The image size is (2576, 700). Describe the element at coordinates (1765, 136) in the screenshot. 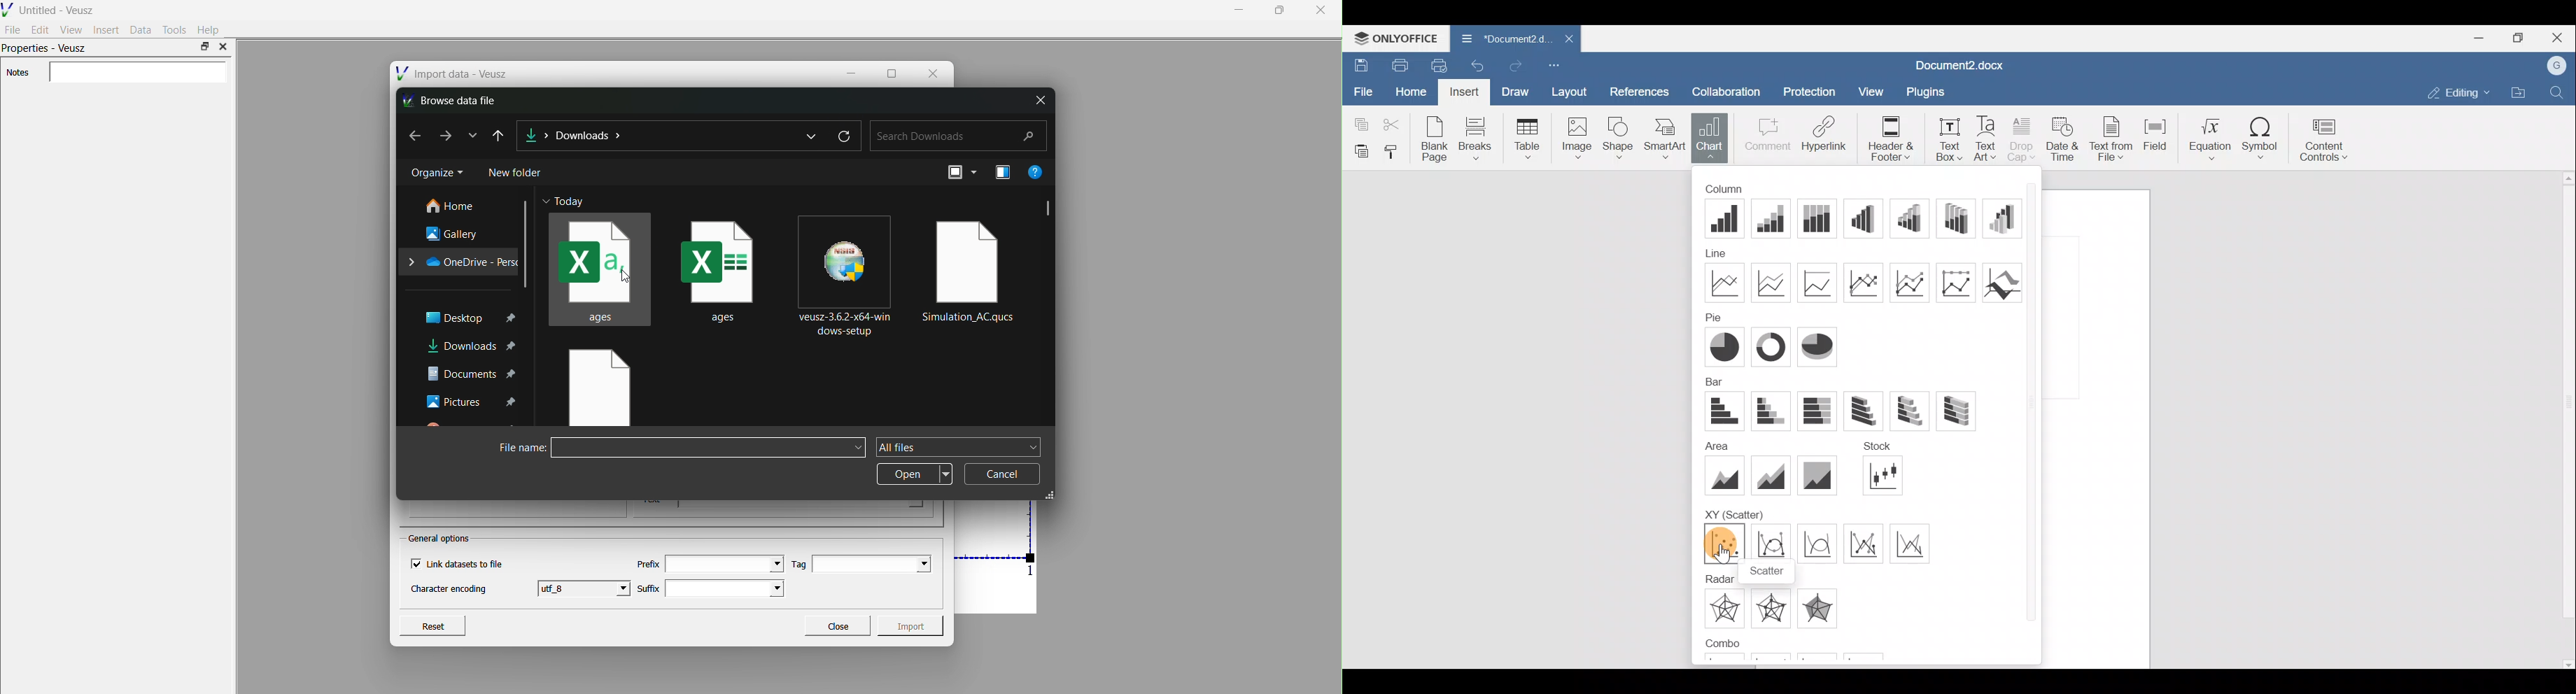

I see `Comment` at that location.